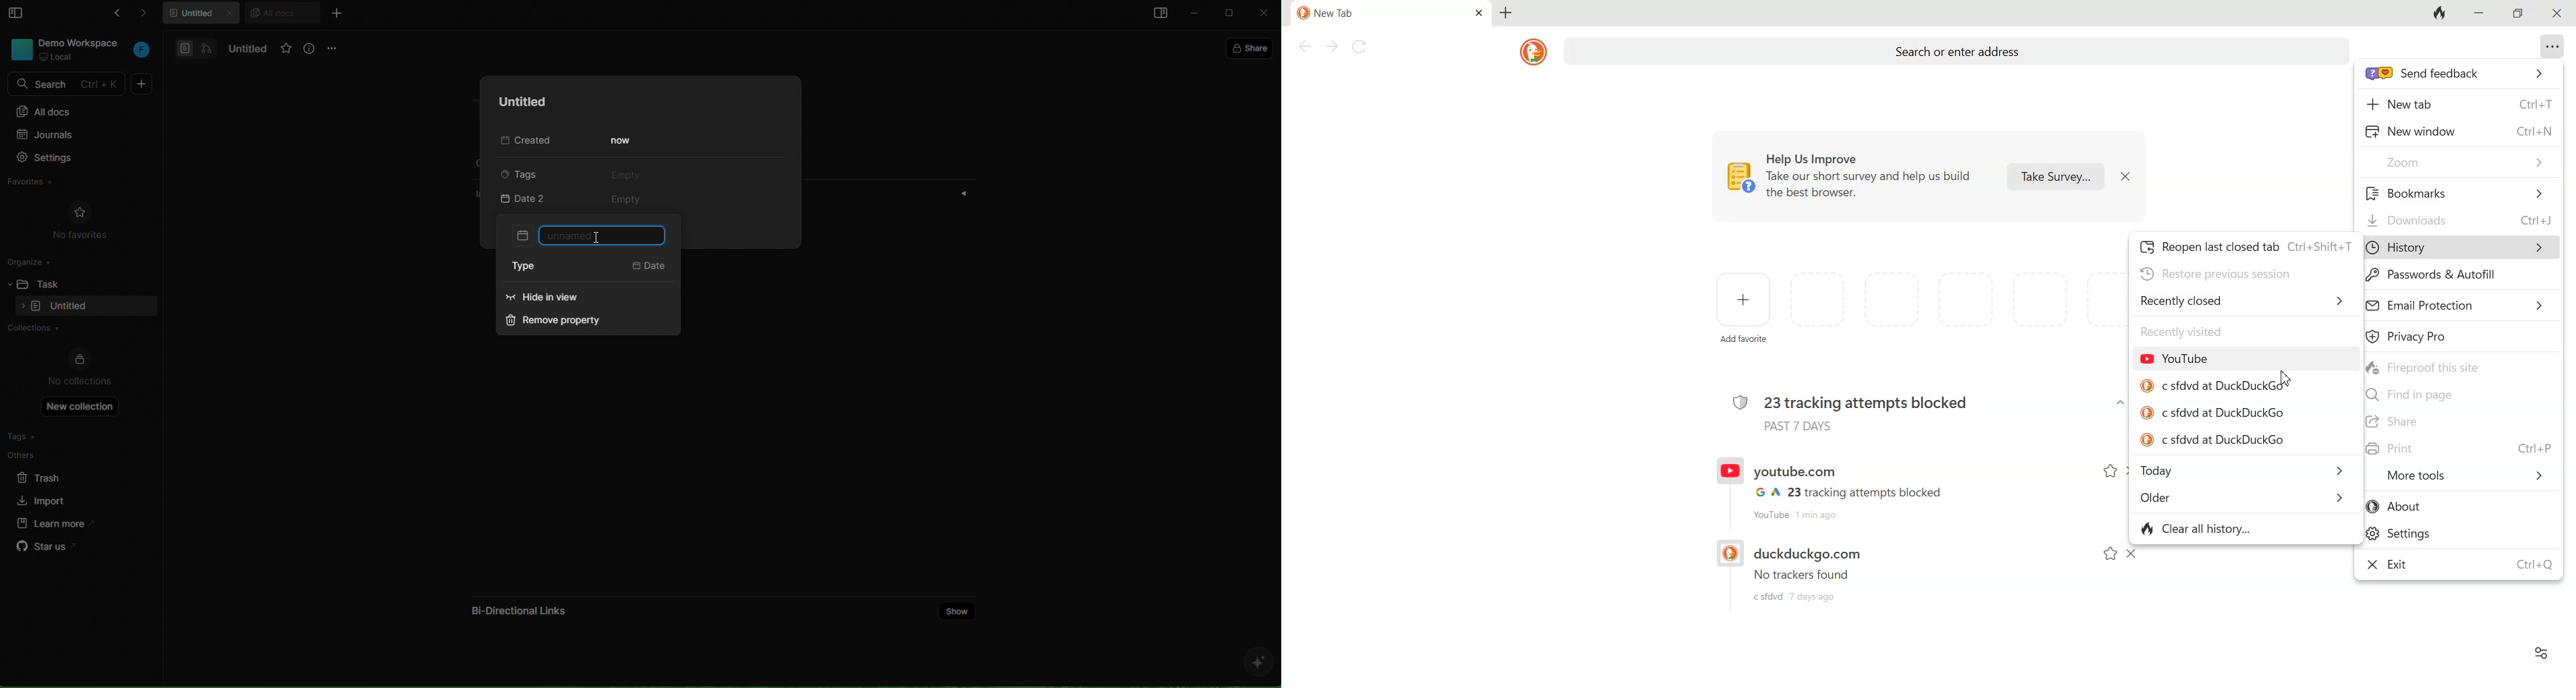  I want to click on 23 tracking attempts blocked, so click(1850, 409).